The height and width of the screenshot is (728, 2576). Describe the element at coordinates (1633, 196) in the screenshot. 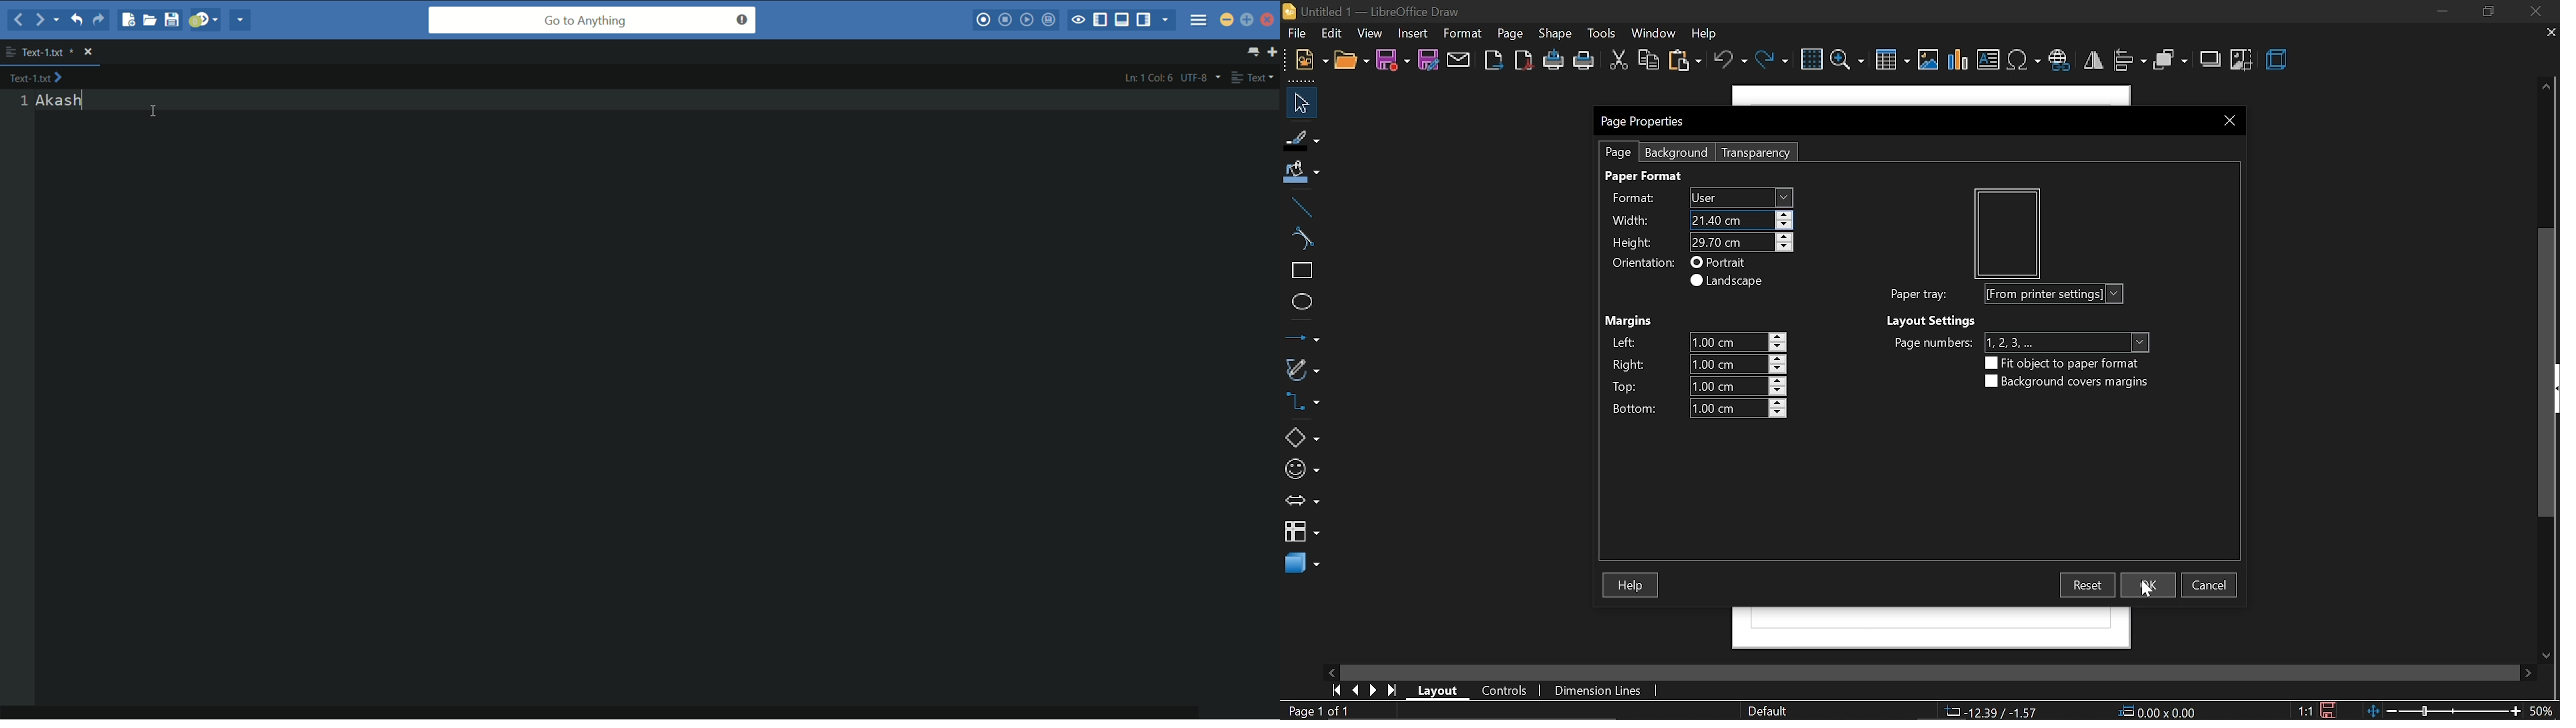

I see `format` at that location.